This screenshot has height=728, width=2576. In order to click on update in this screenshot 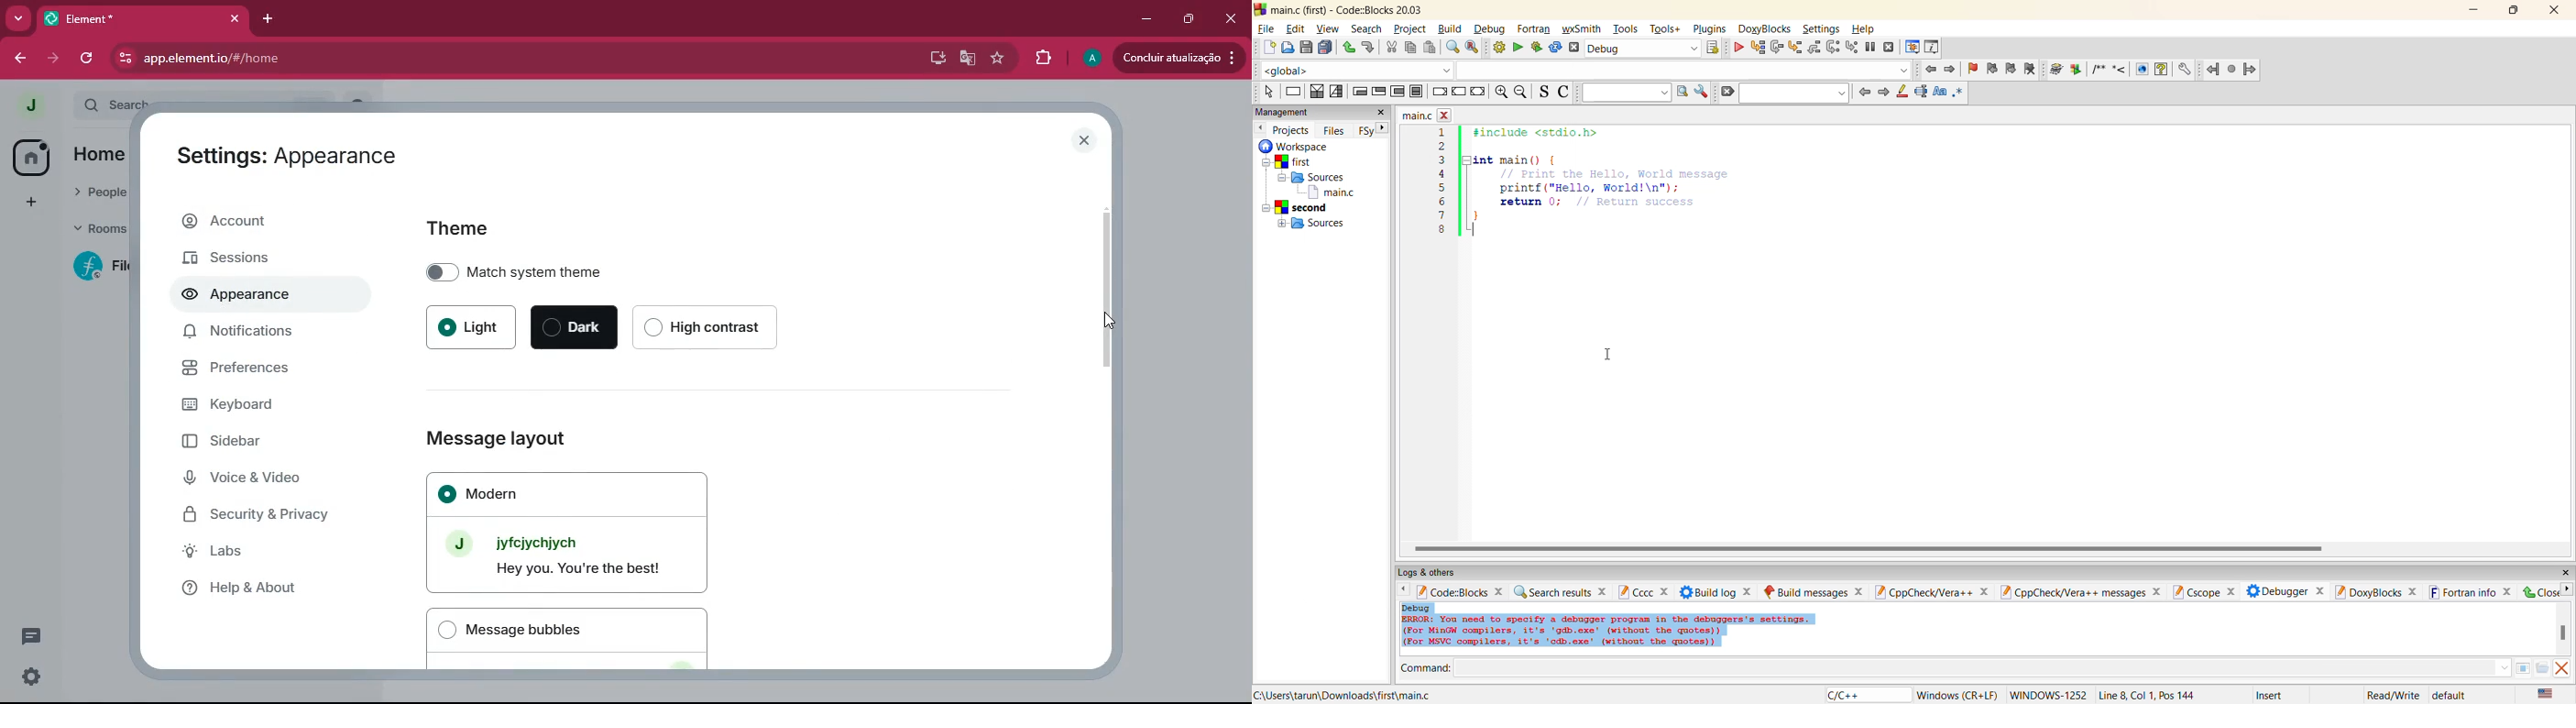, I will do `click(1178, 60)`.